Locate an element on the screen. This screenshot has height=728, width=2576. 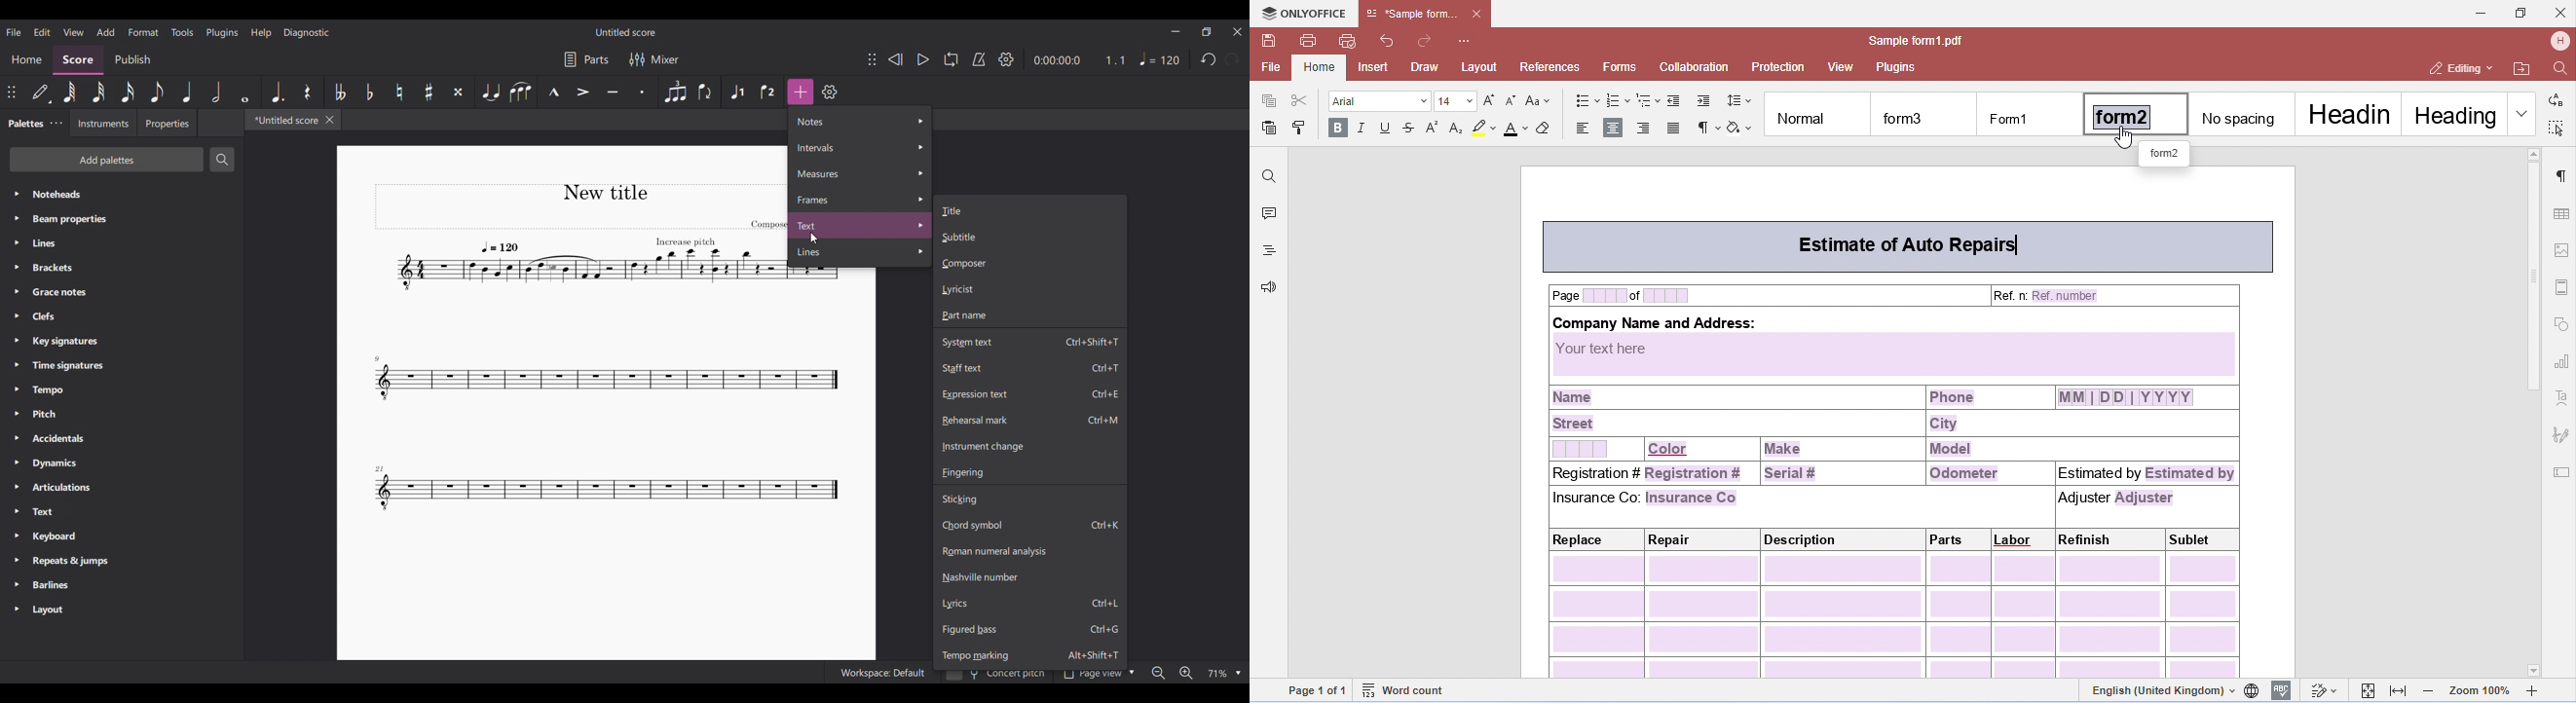
Frame options is located at coordinates (860, 199).